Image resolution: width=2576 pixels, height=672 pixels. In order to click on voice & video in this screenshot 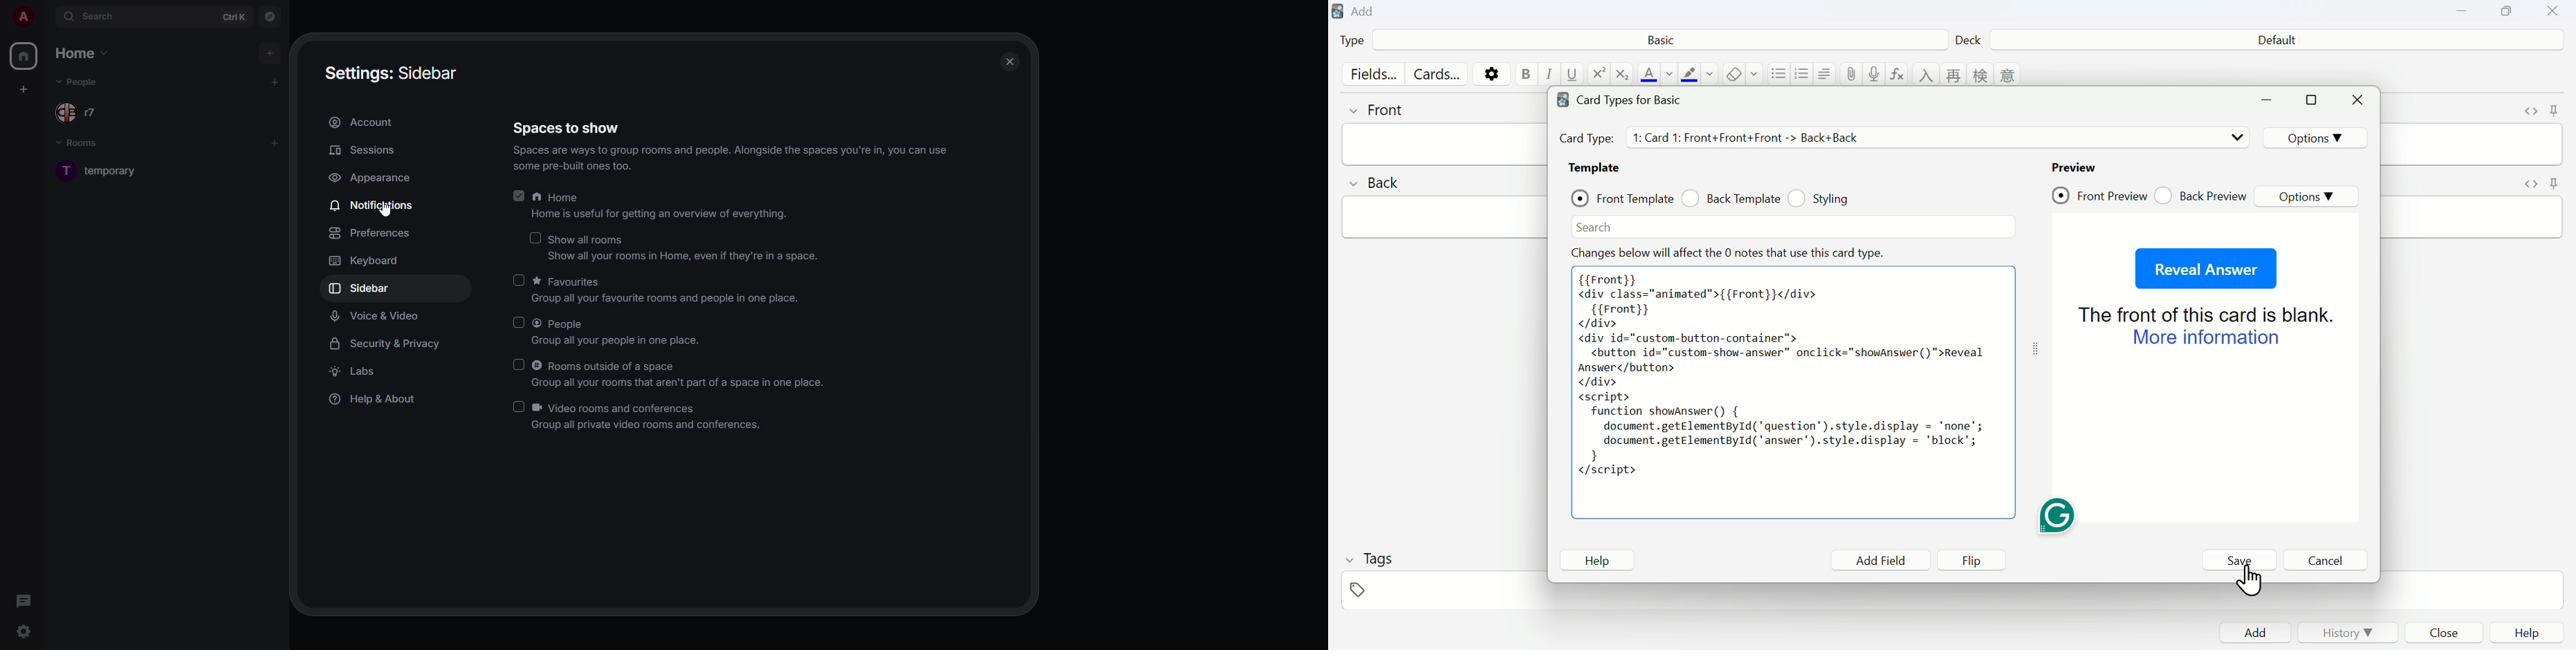, I will do `click(378, 316)`.